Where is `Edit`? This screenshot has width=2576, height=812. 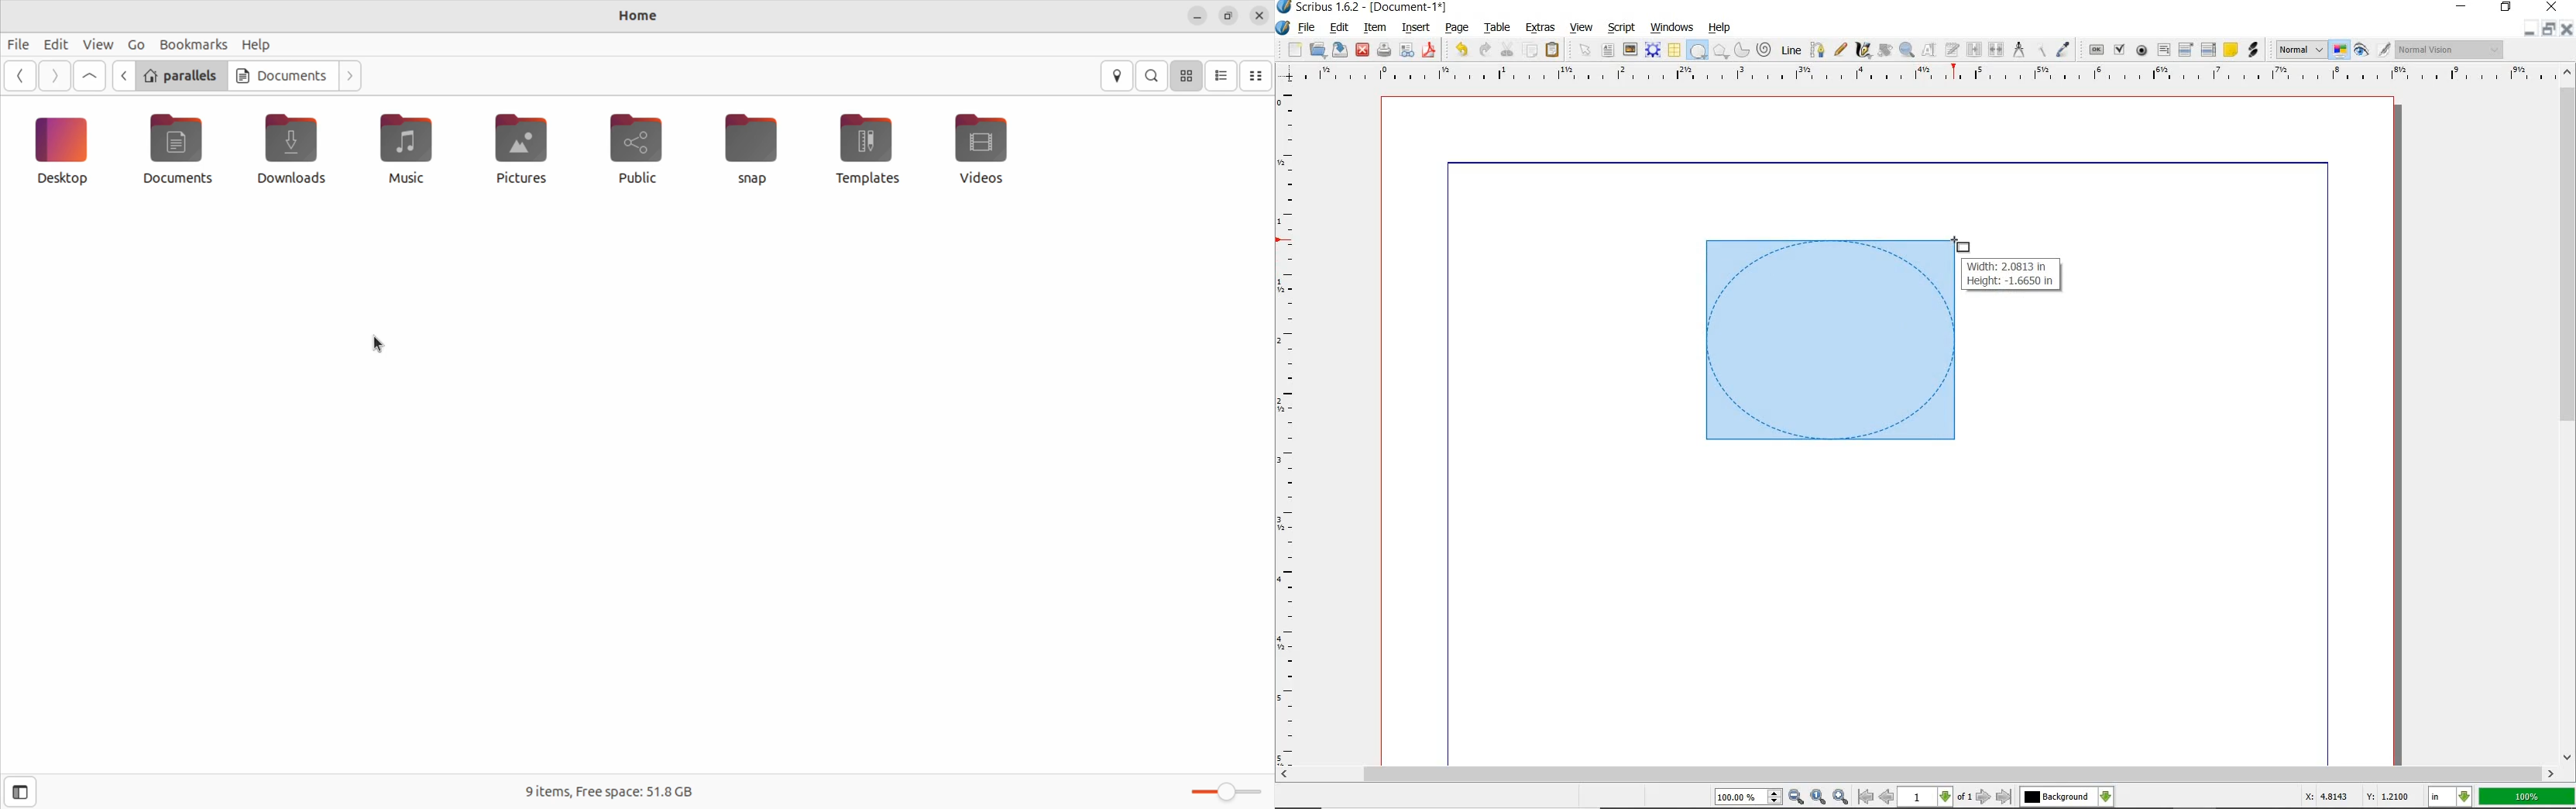
Edit is located at coordinates (56, 44).